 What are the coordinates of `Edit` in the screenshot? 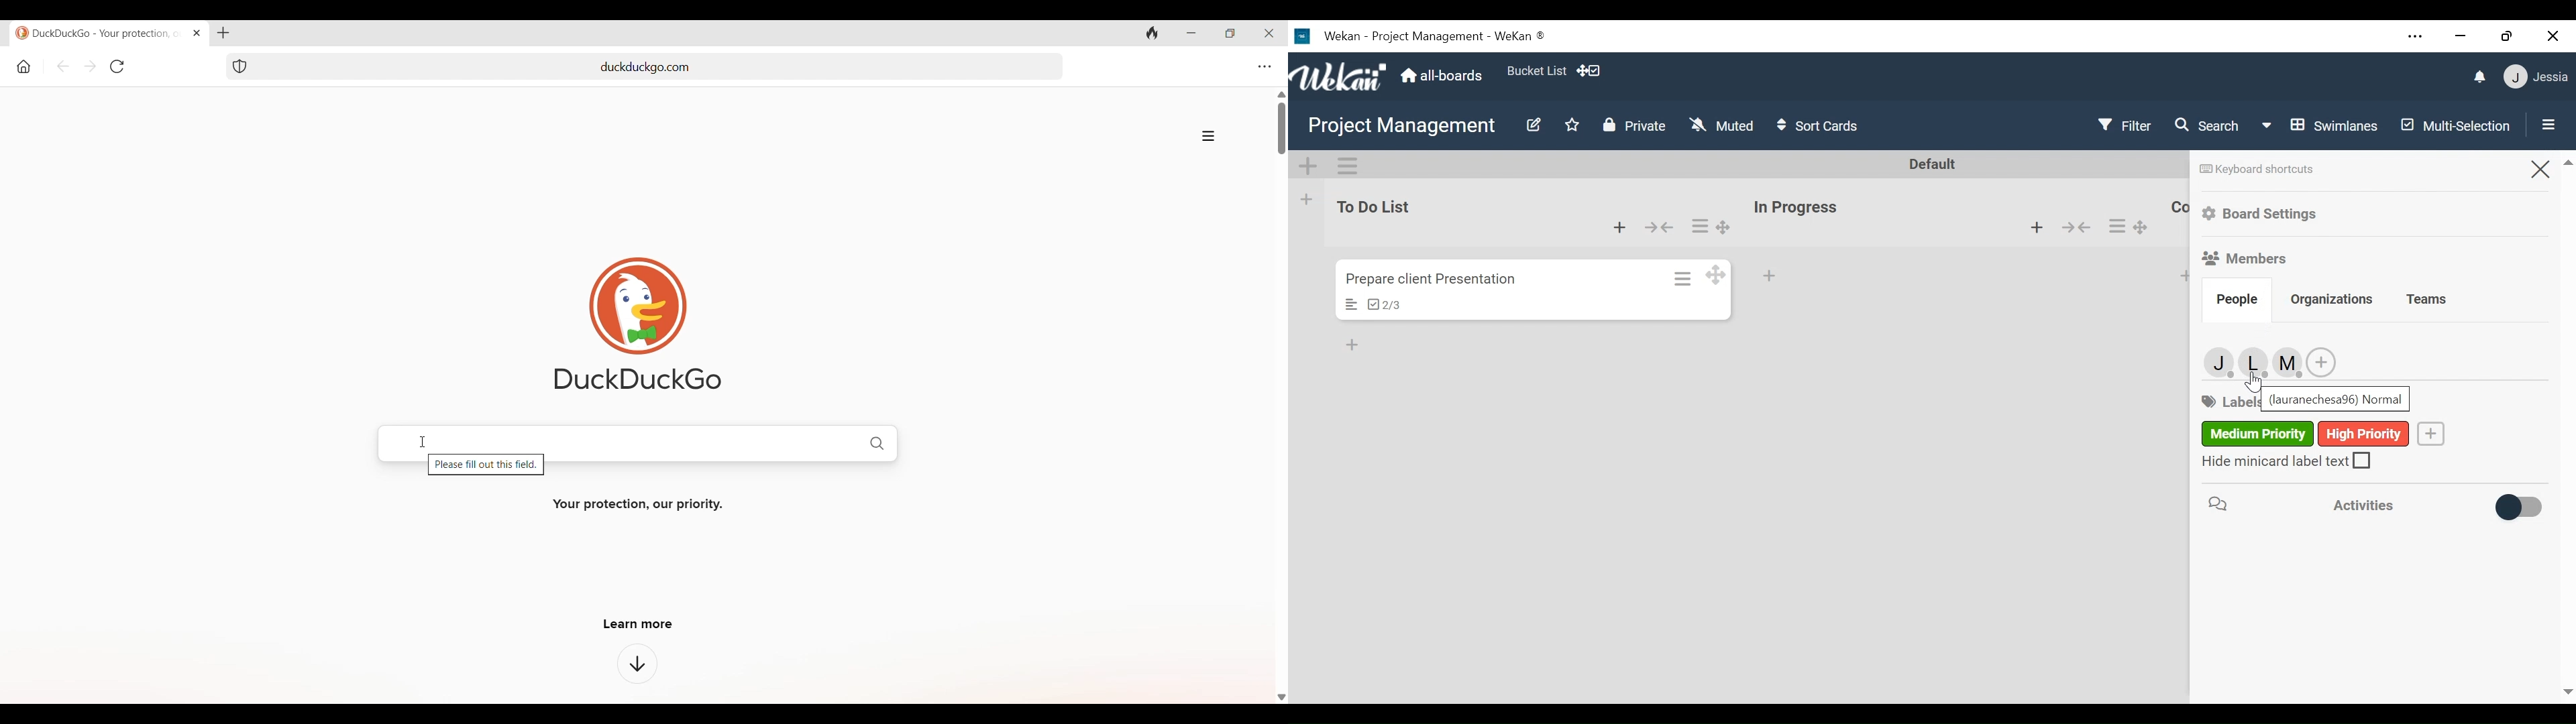 It's located at (1533, 127).